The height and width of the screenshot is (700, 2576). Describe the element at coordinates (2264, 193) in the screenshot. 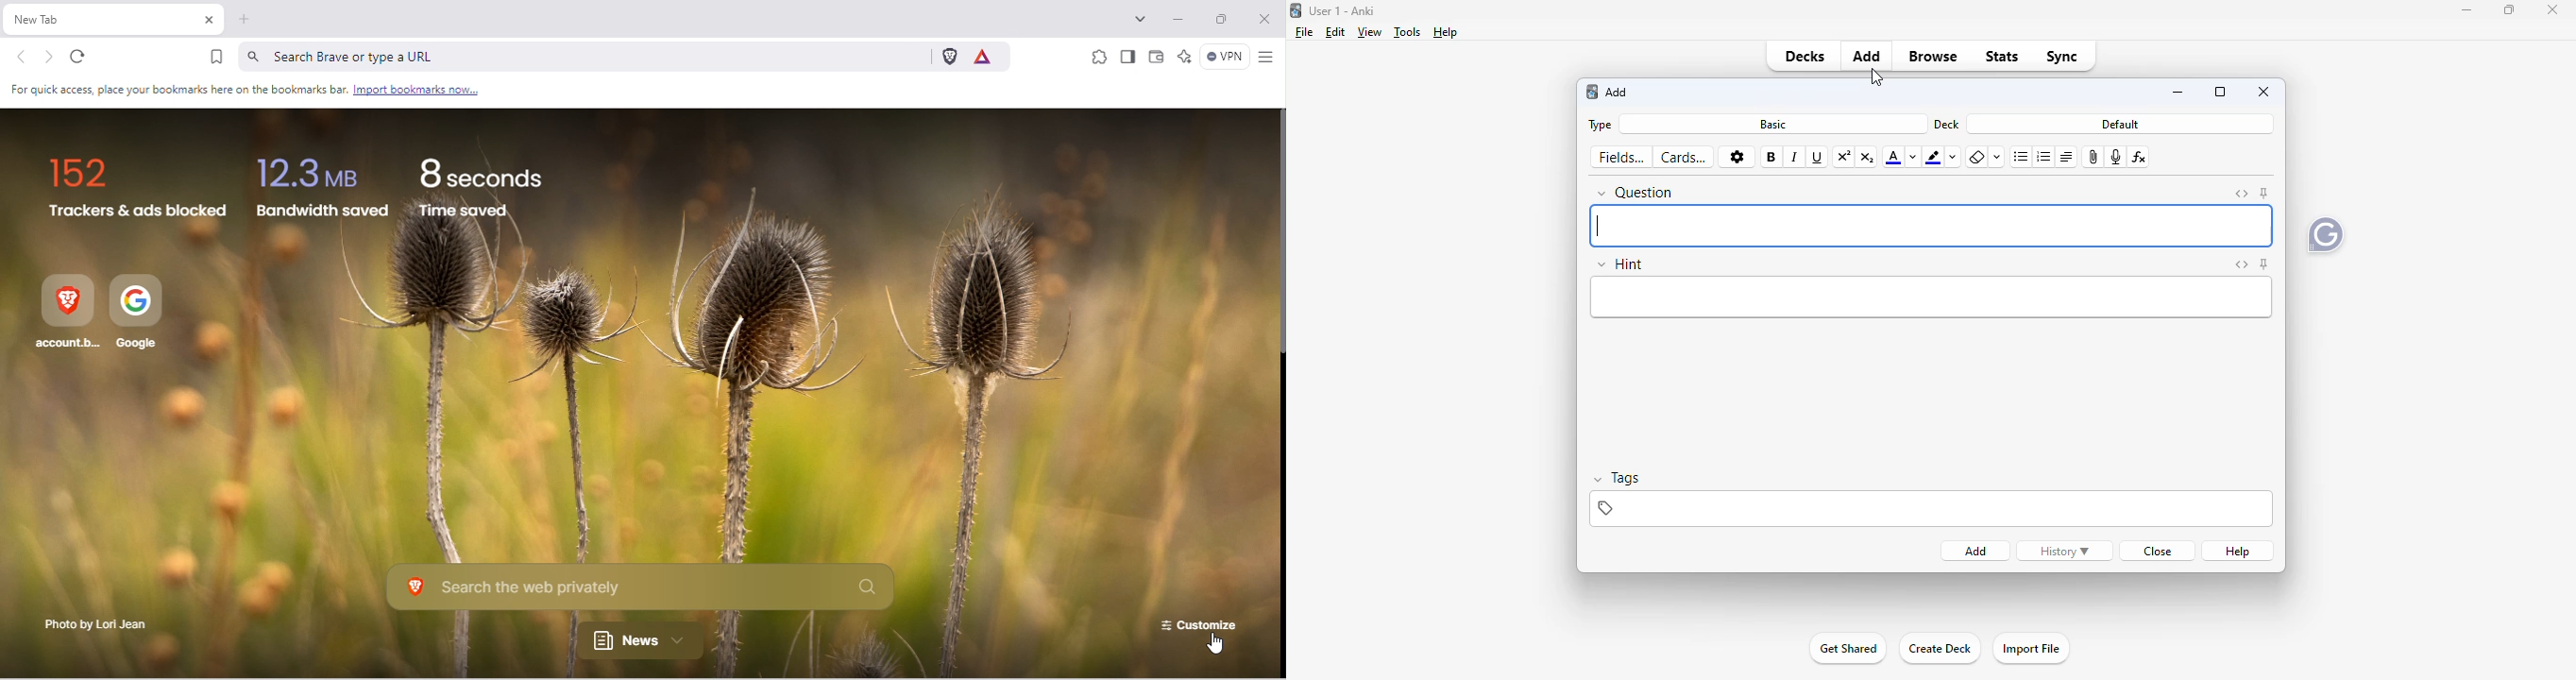

I see `toggle sticky` at that location.